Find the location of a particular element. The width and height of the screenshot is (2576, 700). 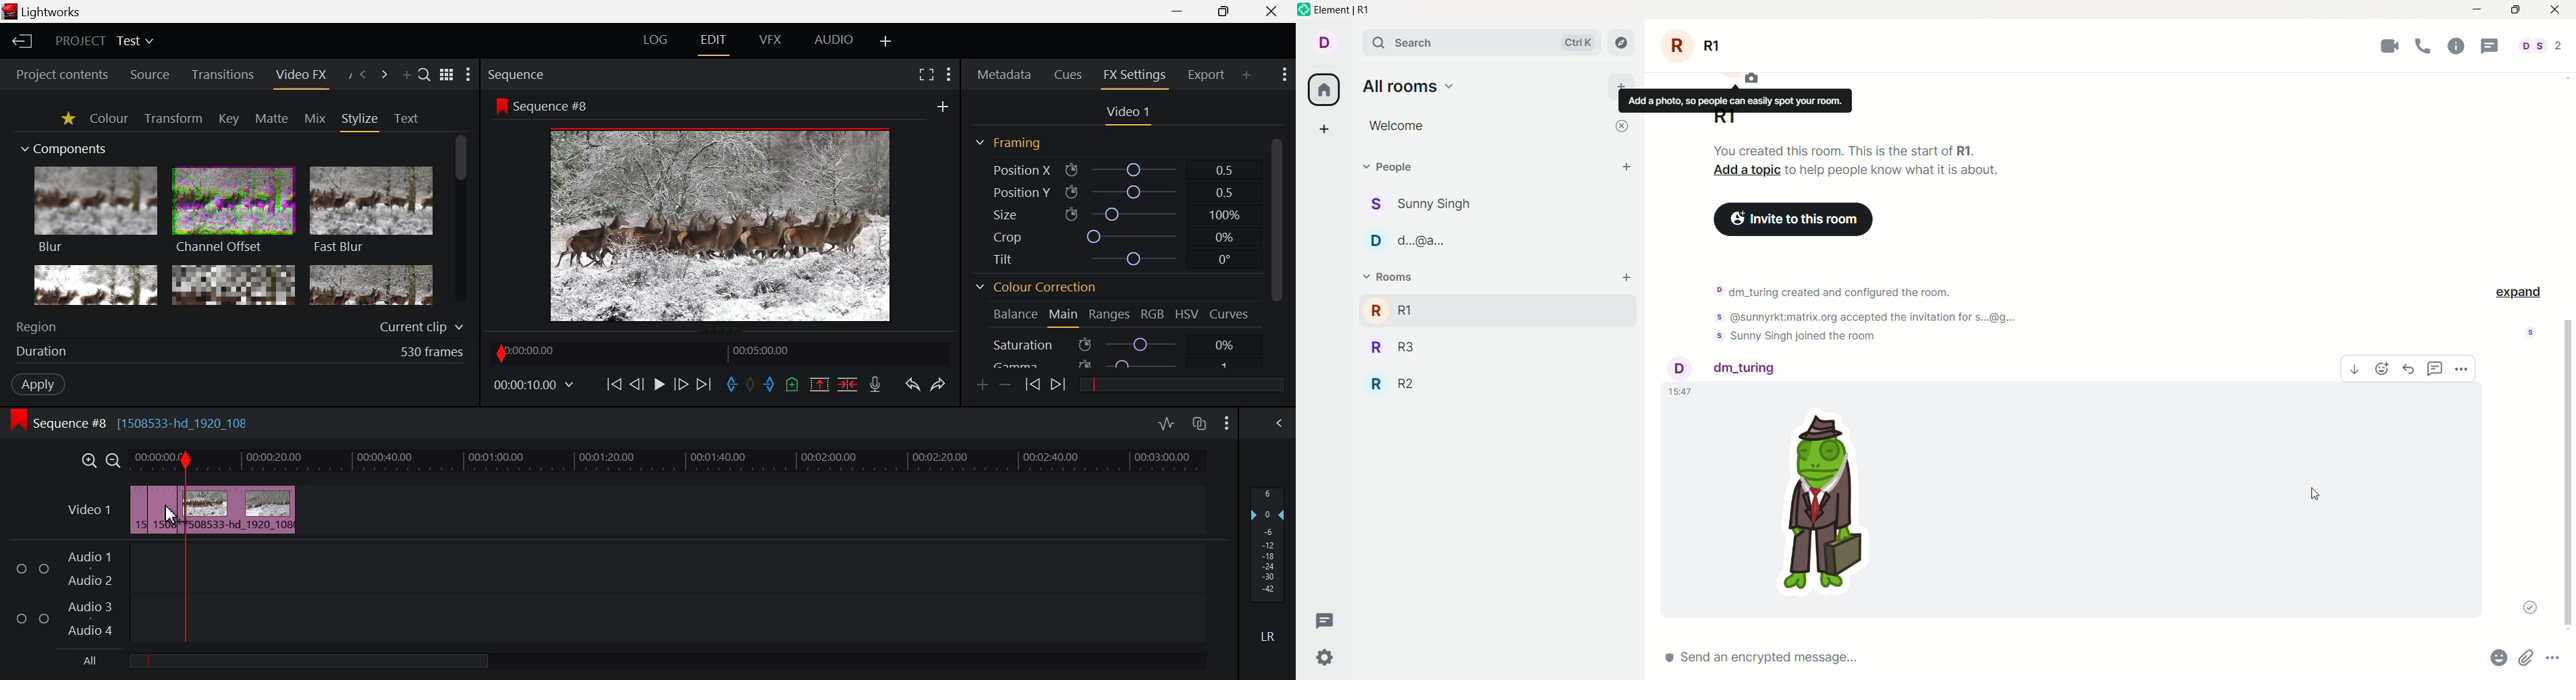

R1 room is located at coordinates (1476, 310).